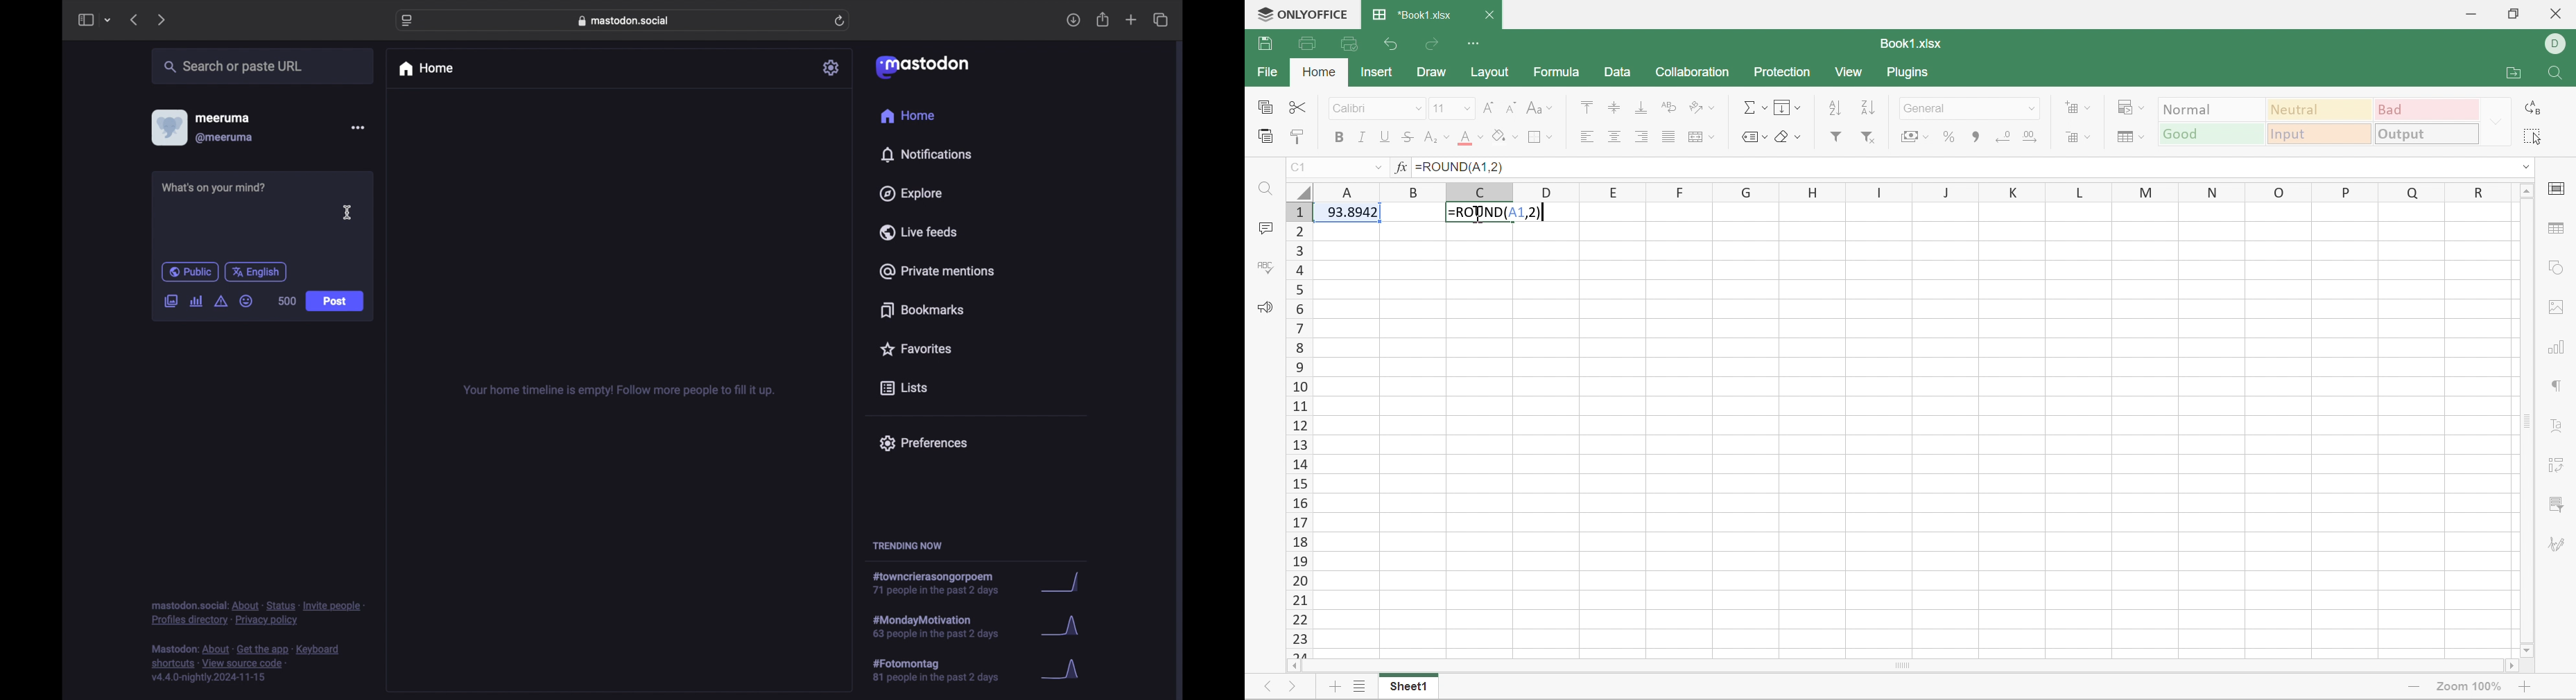 Image resolution: width=2576 pixels, height=700 pixels. What do you see at coordinates (1440, 108) in the screenshot?
I see `Font size` at bounding box center [1440, 108].